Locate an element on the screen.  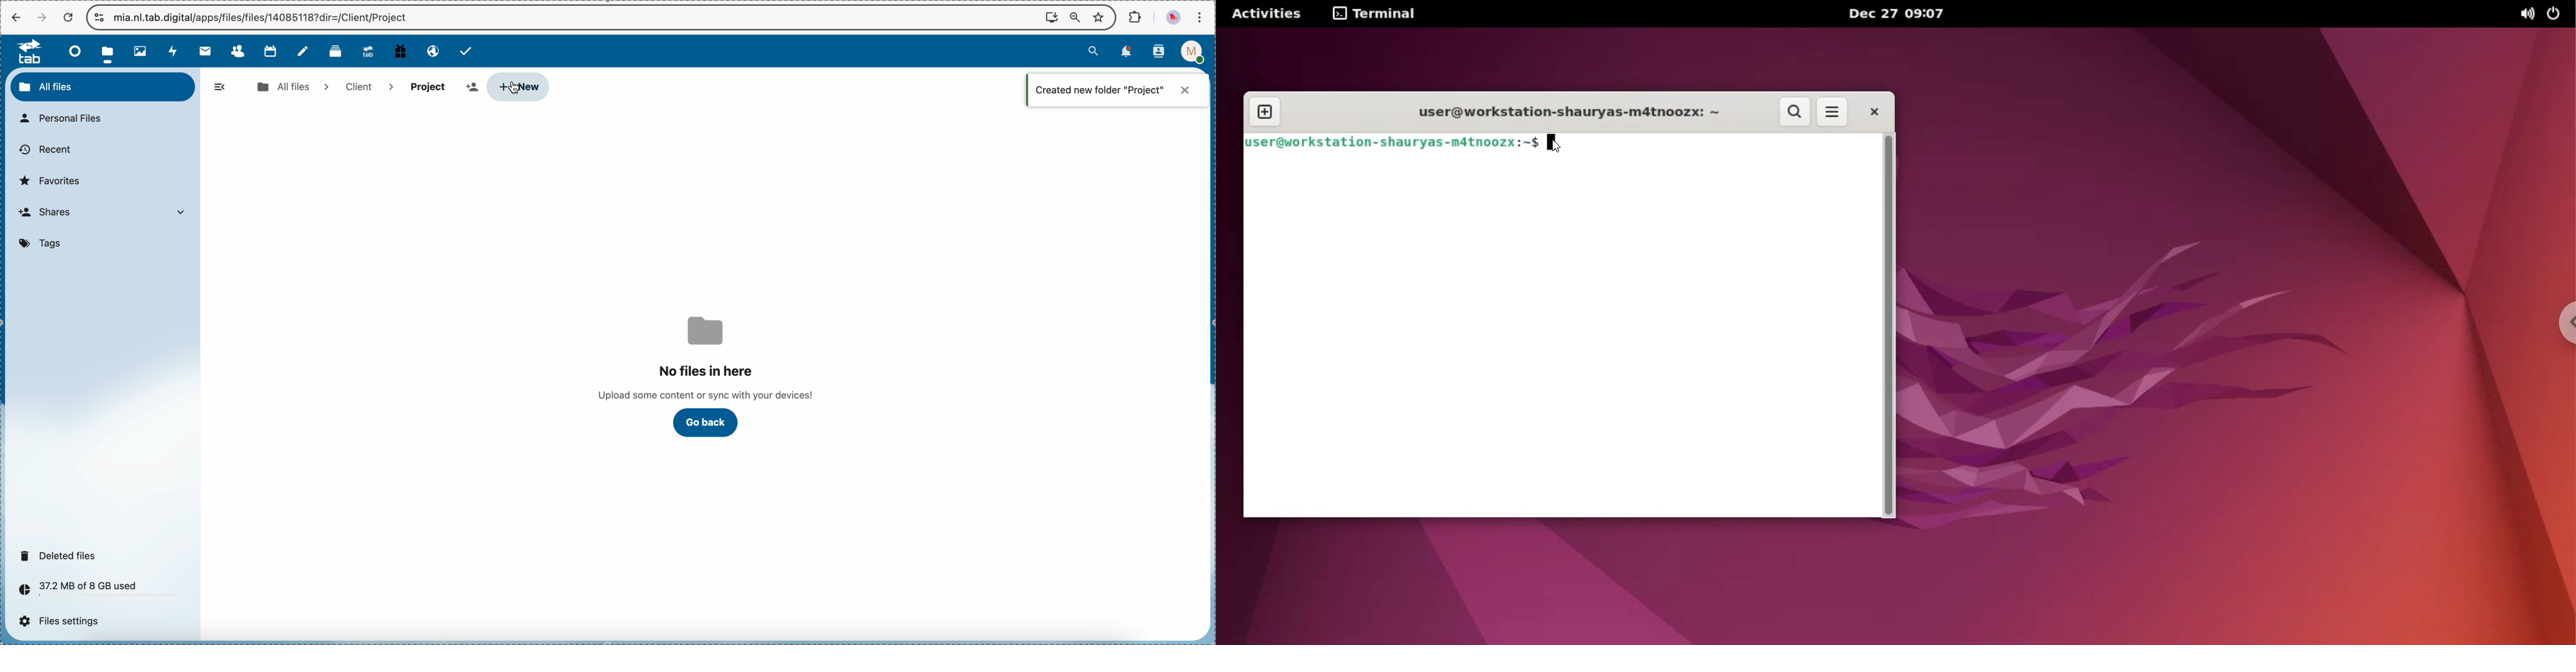
upload some content or sync with your devices! is located at coordinates (710, 397).